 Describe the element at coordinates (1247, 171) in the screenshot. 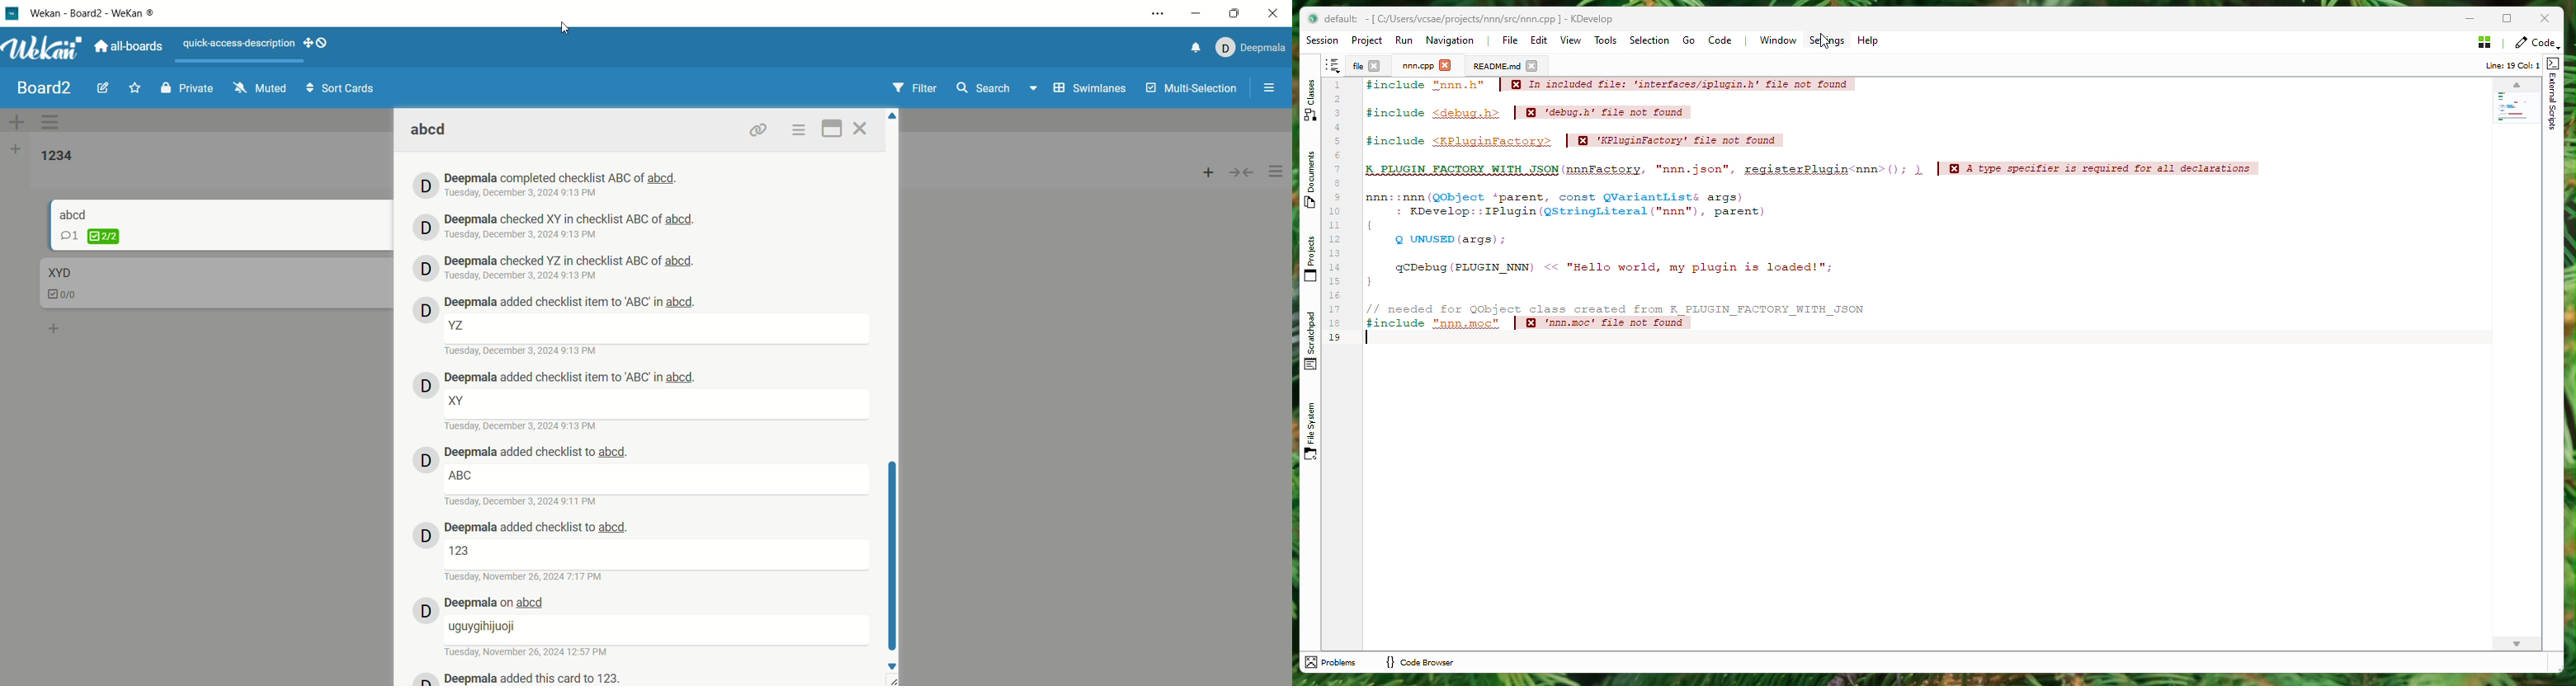

I see `collapse` at that location.